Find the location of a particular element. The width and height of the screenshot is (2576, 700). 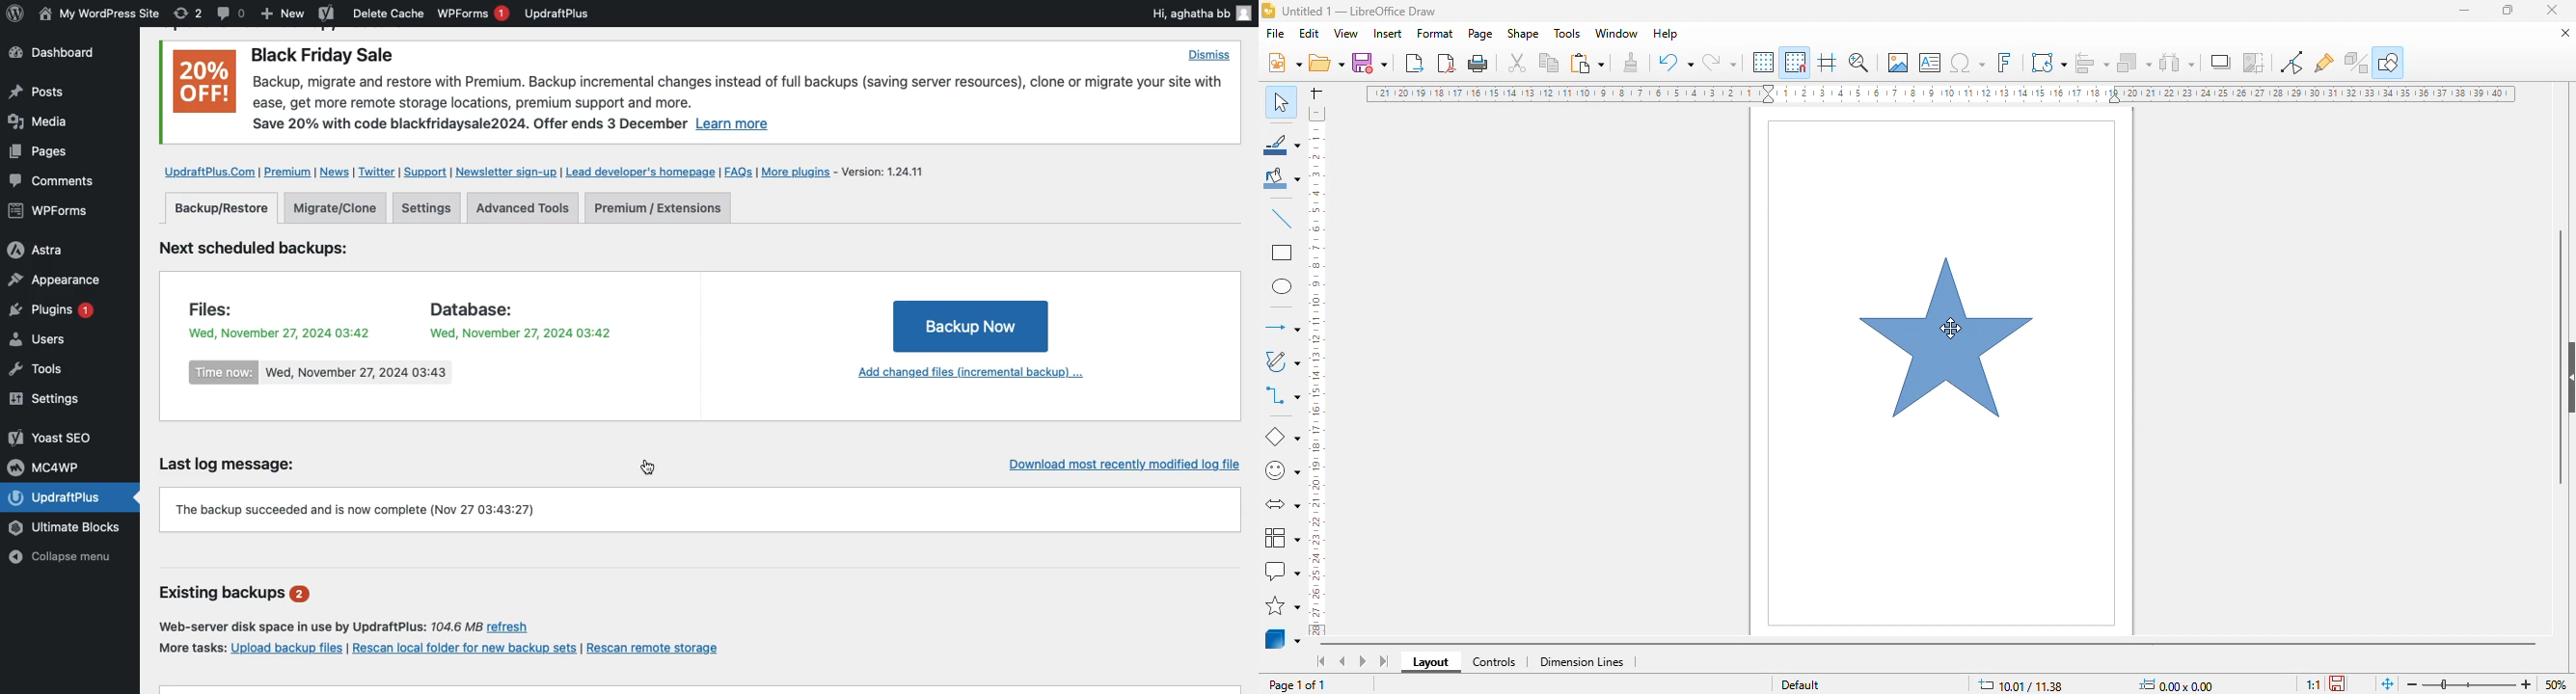

zoom & pan is located at coordinates (1859, 63).